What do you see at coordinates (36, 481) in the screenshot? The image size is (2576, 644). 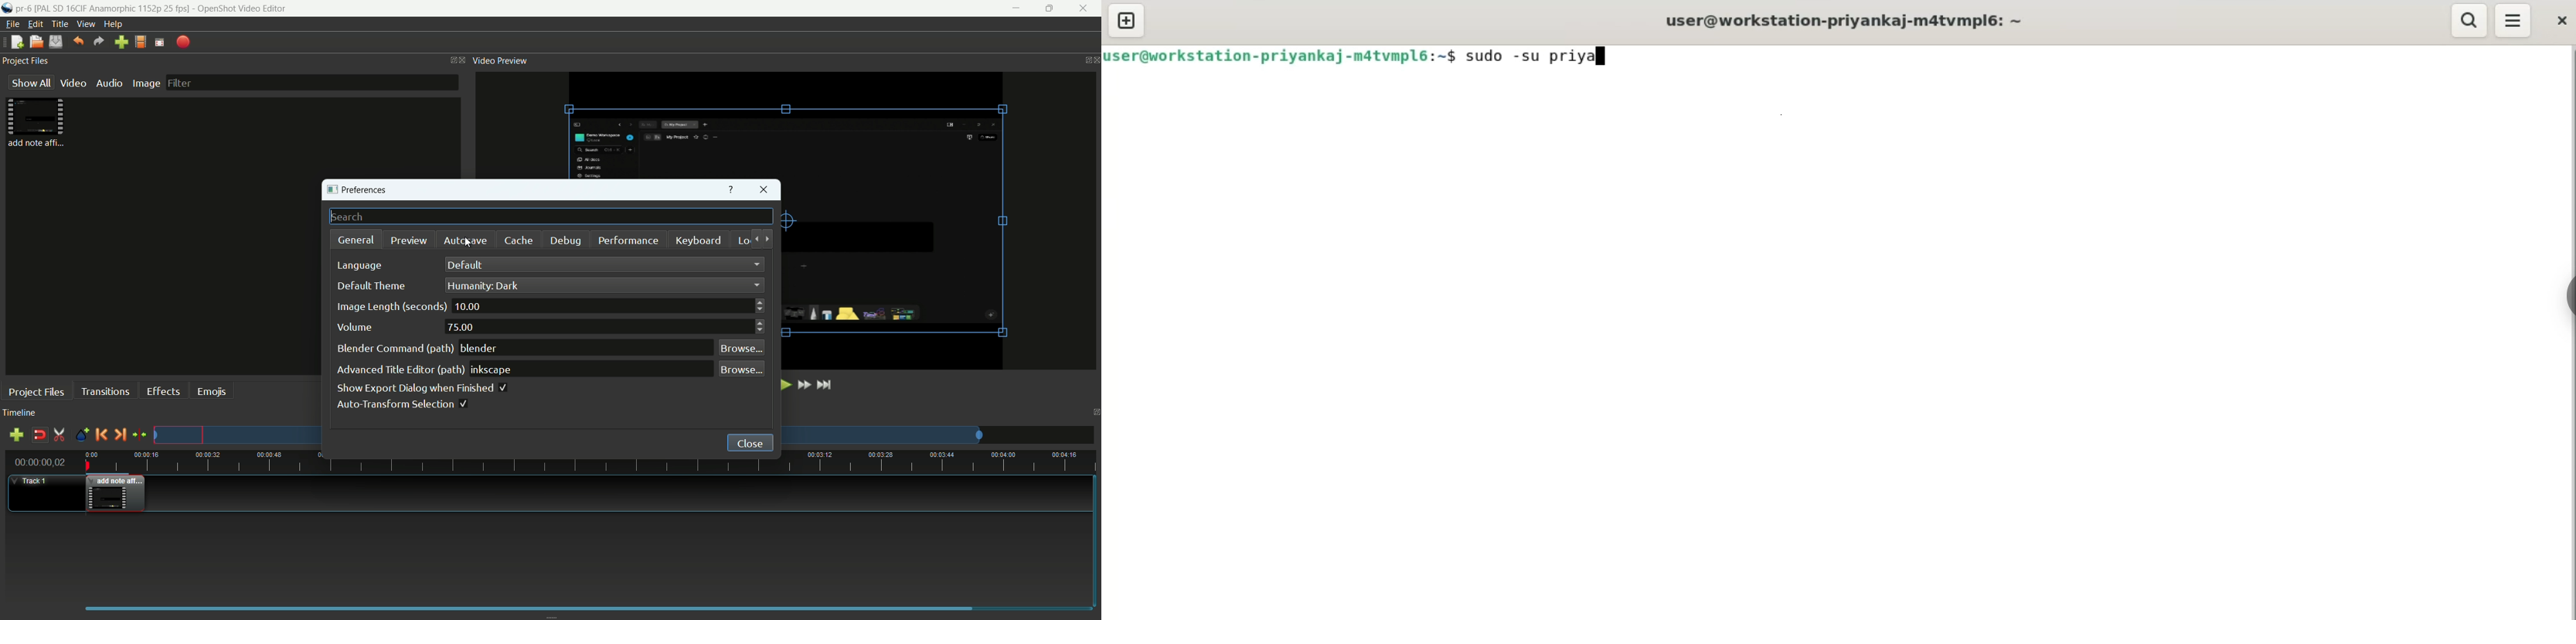 I see `track-1` at bounding box center [36, 481].